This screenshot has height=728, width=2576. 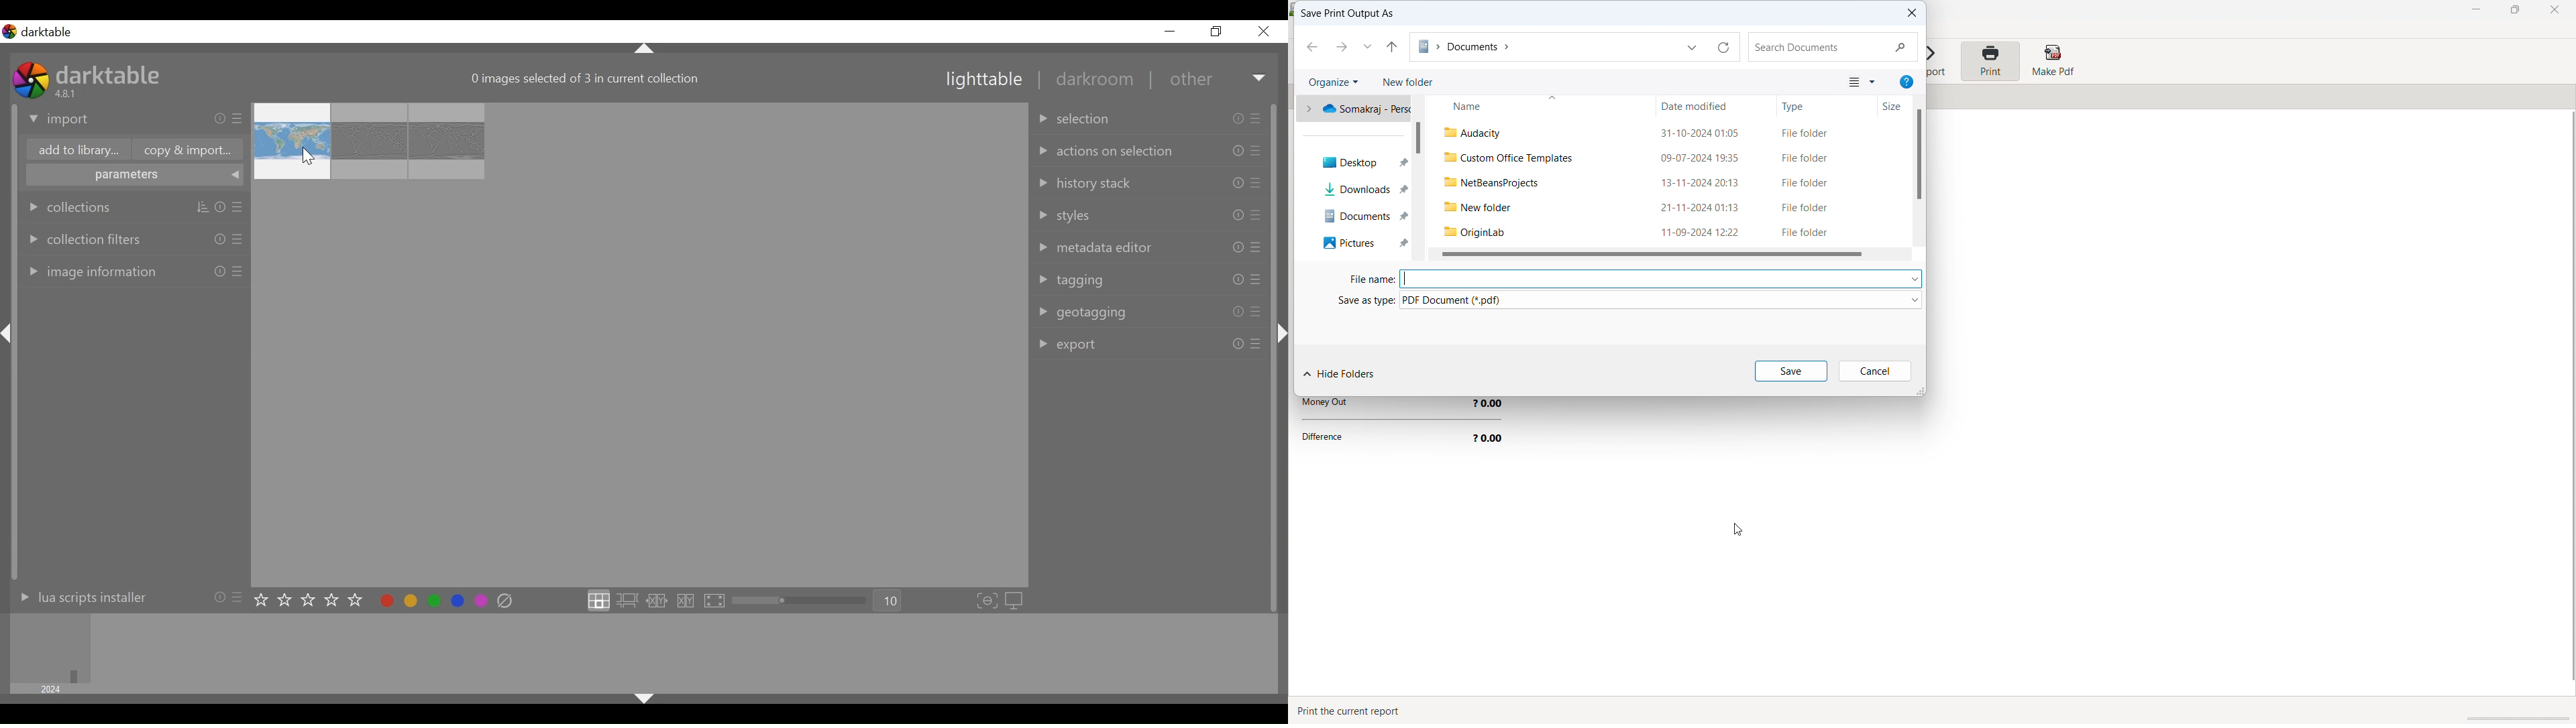 I want to click on close, so click(x=2554, y=10).